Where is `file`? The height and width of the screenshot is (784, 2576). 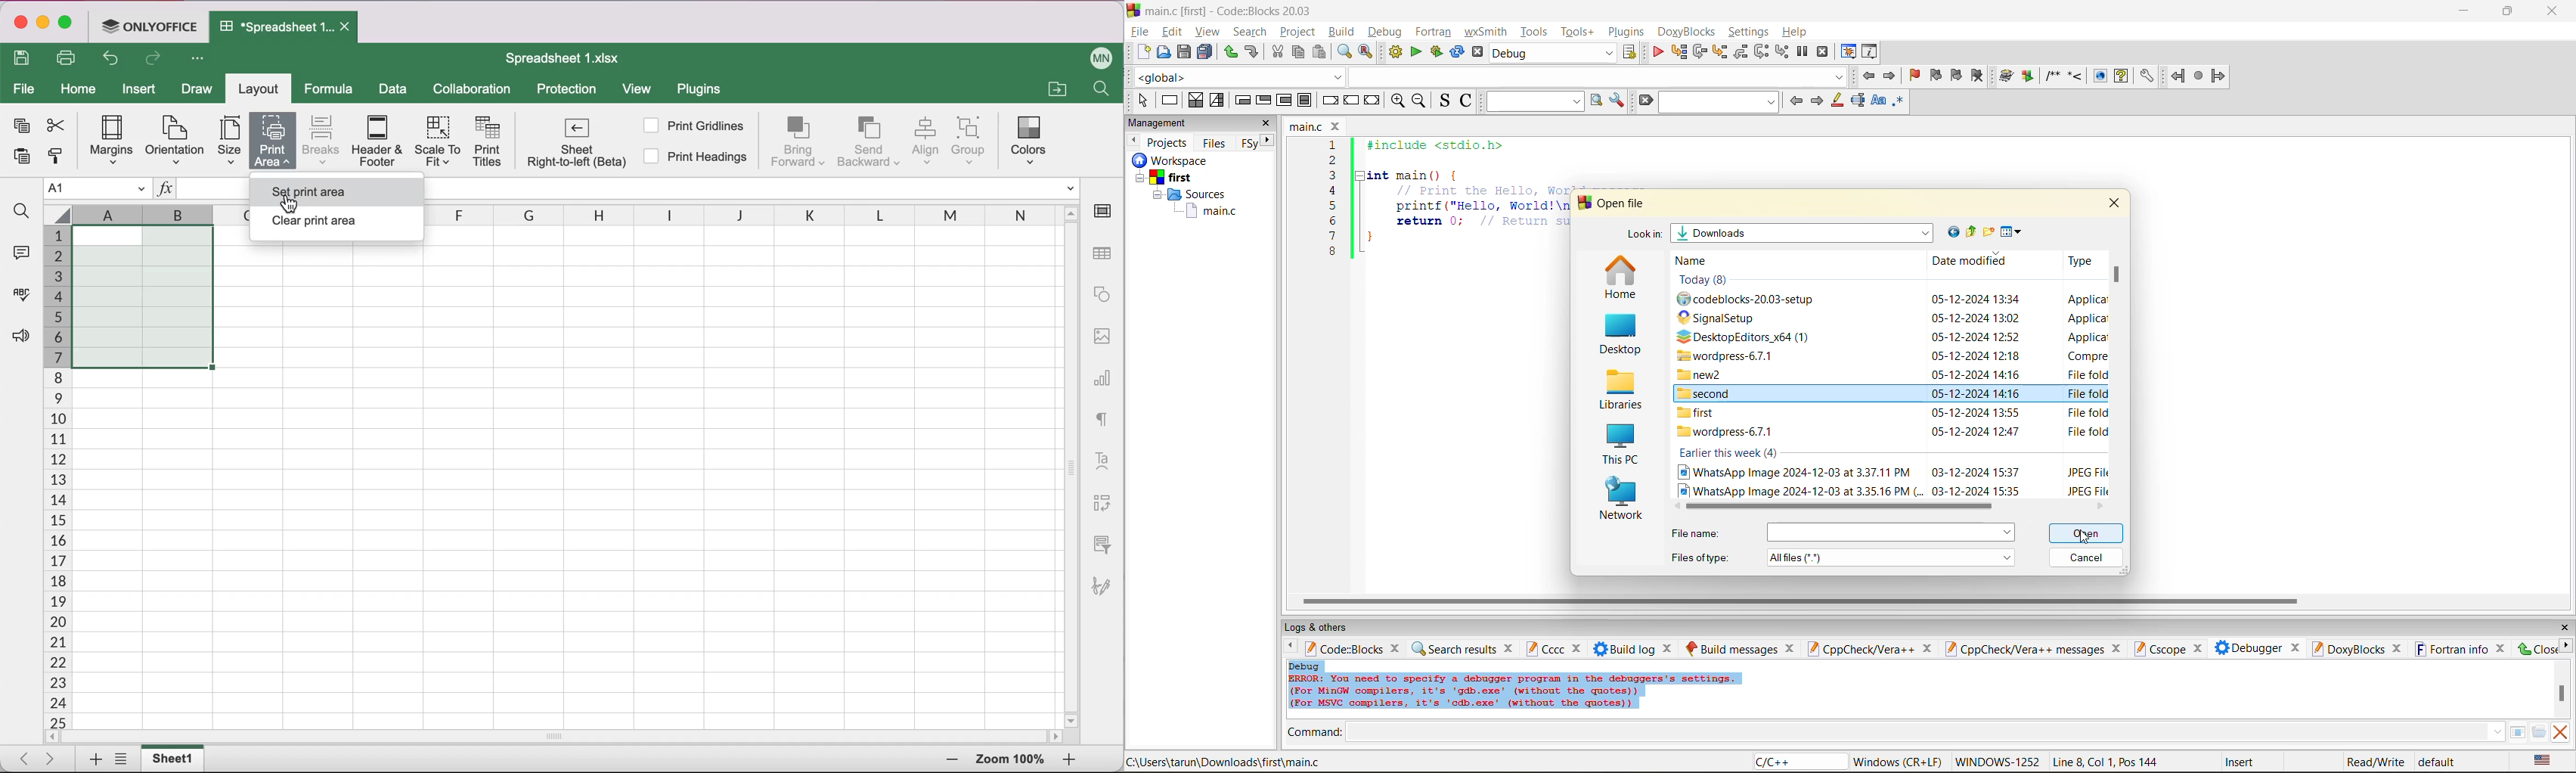 file is located at coordinates (24, 90).